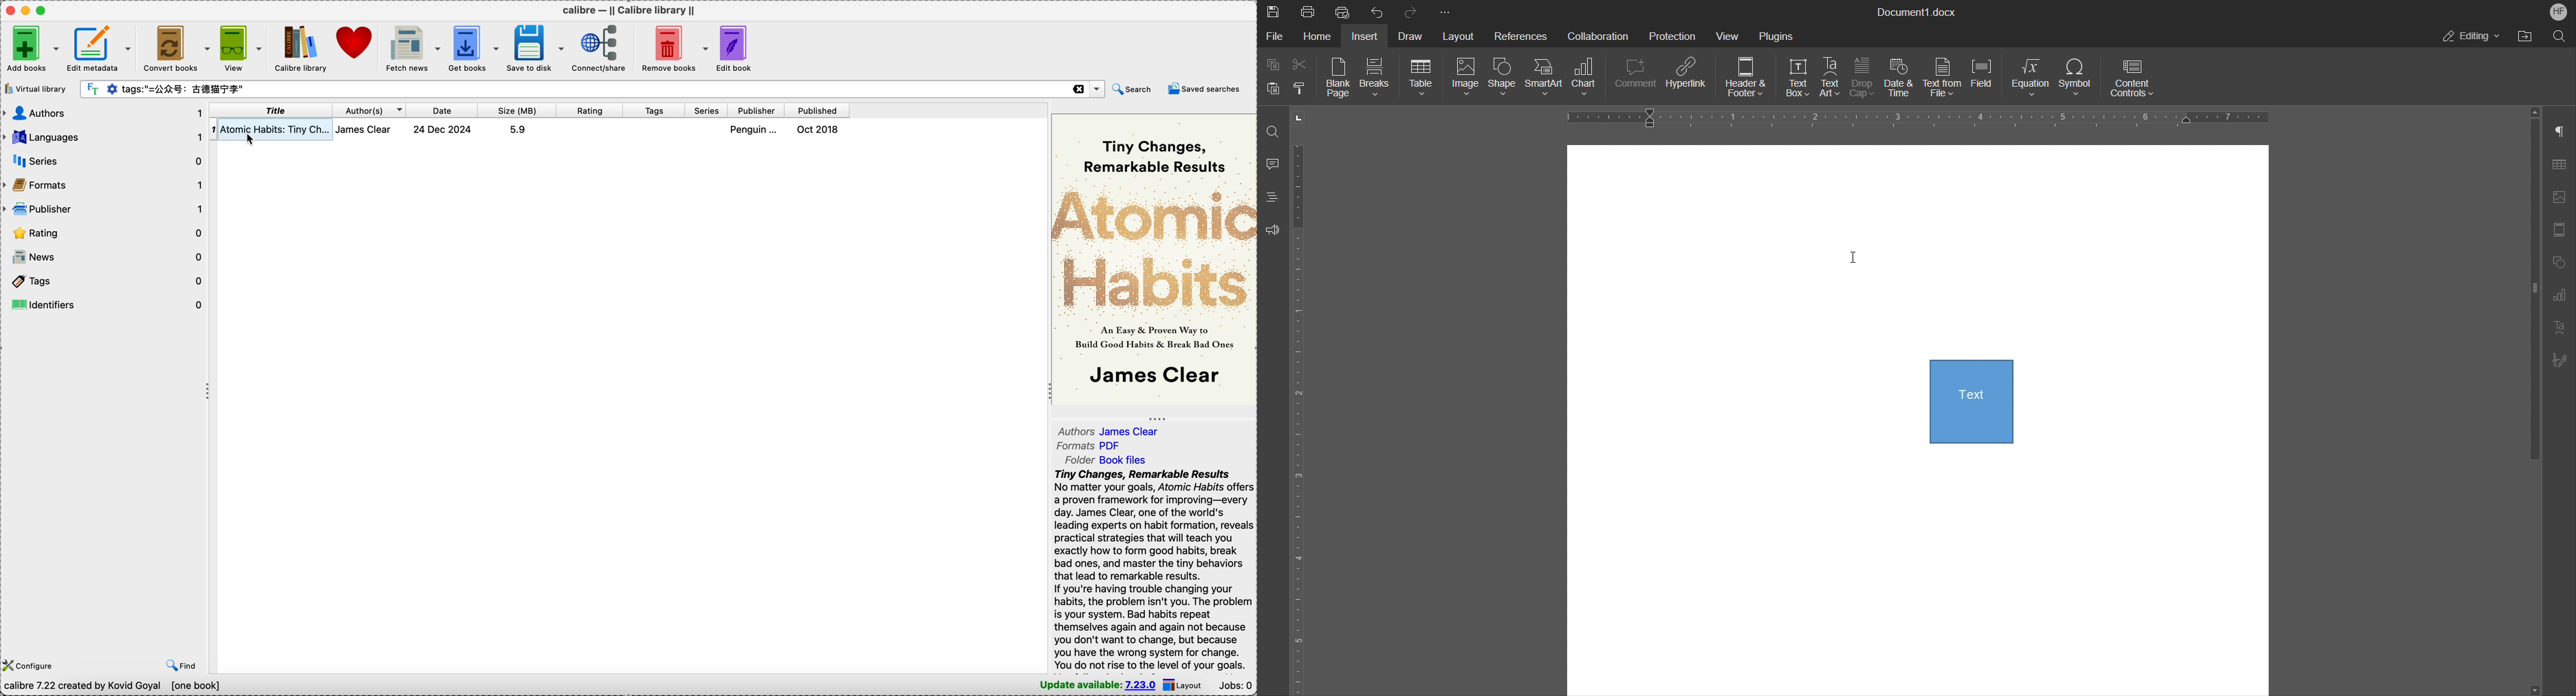  I want to click on authors, so click(1112, 431).